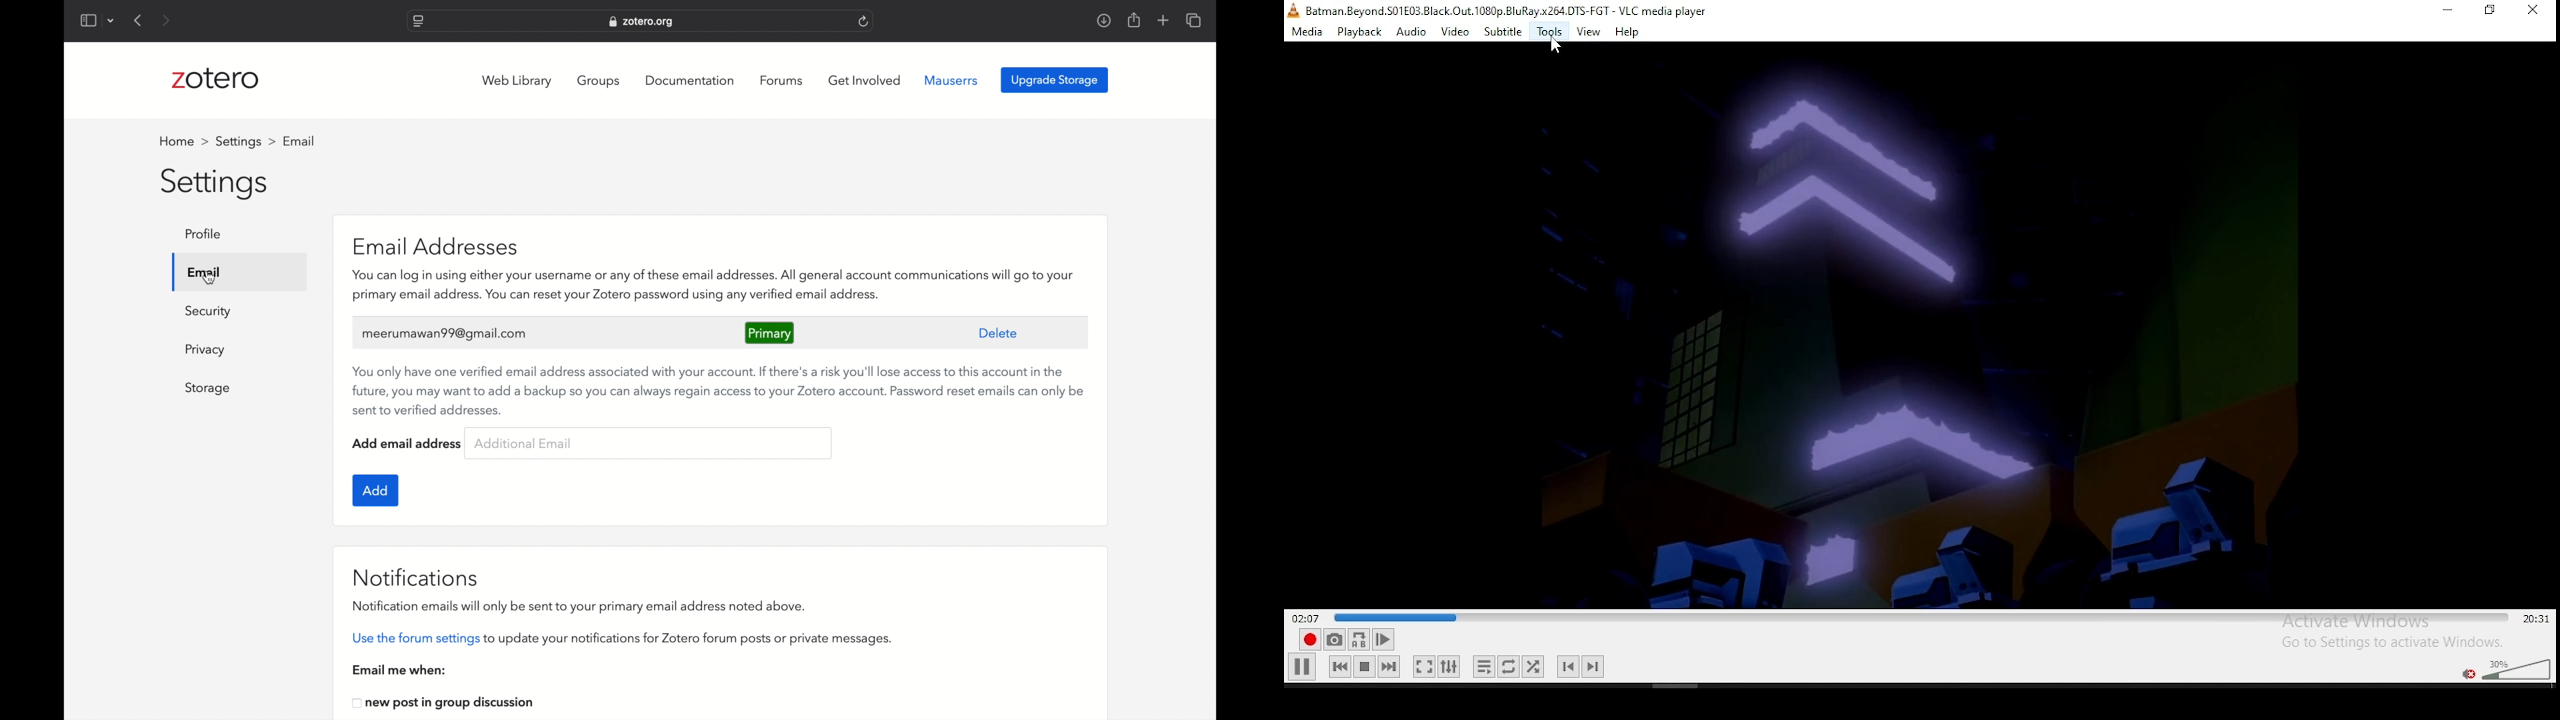 Image resolution: width=2576 pixels, height=728 pixels. Describe the element at coordinates (1555, 45) in the screenshot. I see `cursor` at that location.